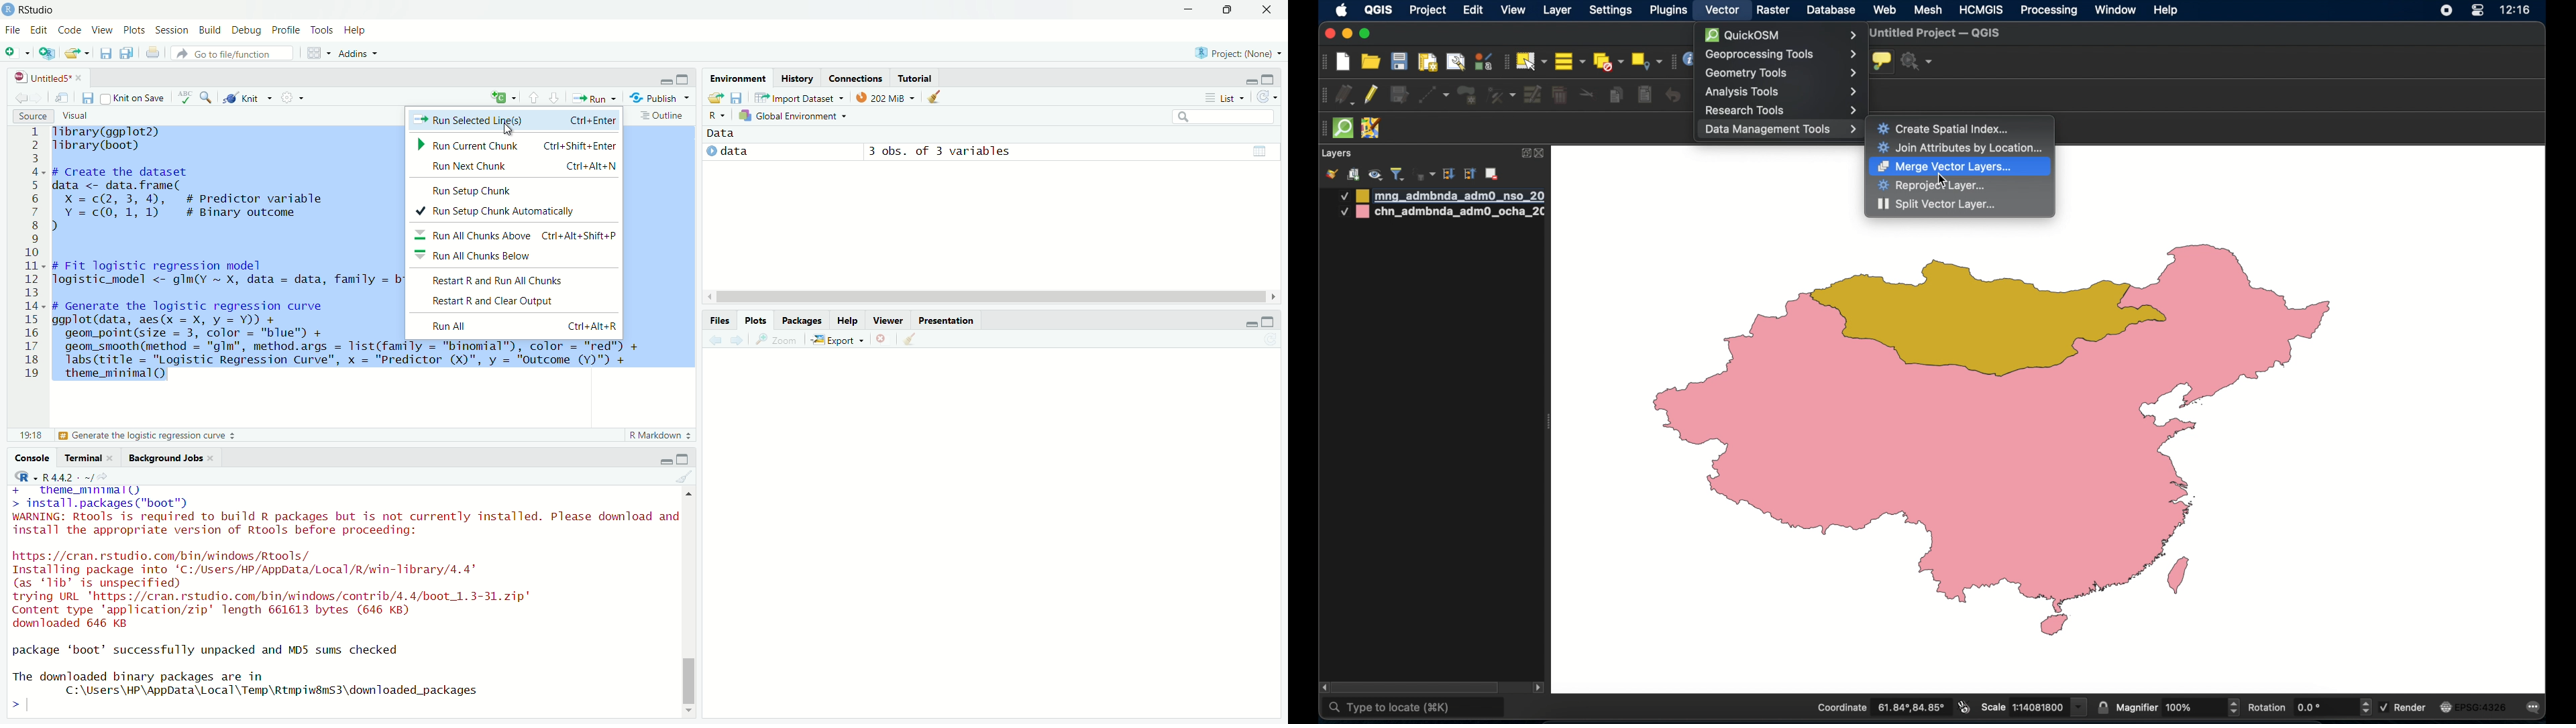 The width and height of the screenshot is (2576, 728). Describe the element at coordinates (936, 97) in the screenshot. I see `Clear objects from workspace` at that location.